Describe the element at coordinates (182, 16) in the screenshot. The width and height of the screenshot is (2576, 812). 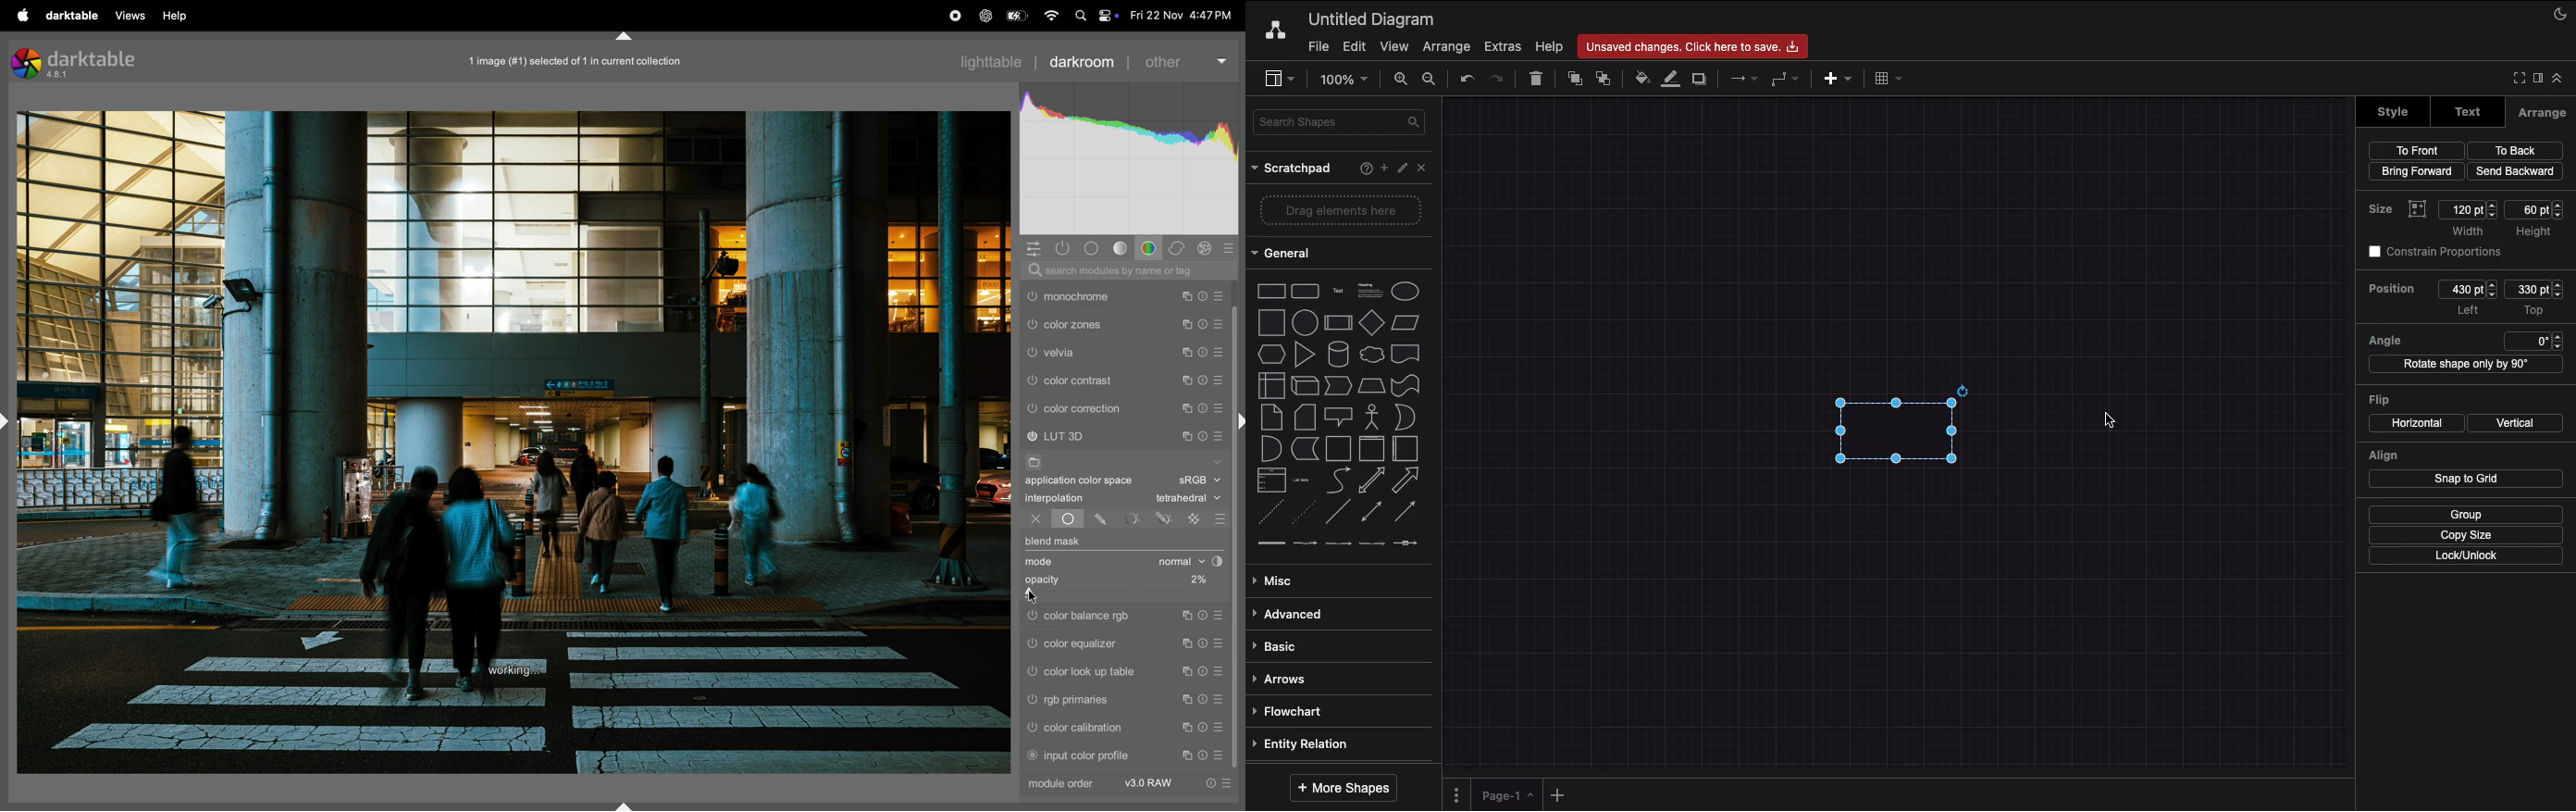
I see `view` at that location.